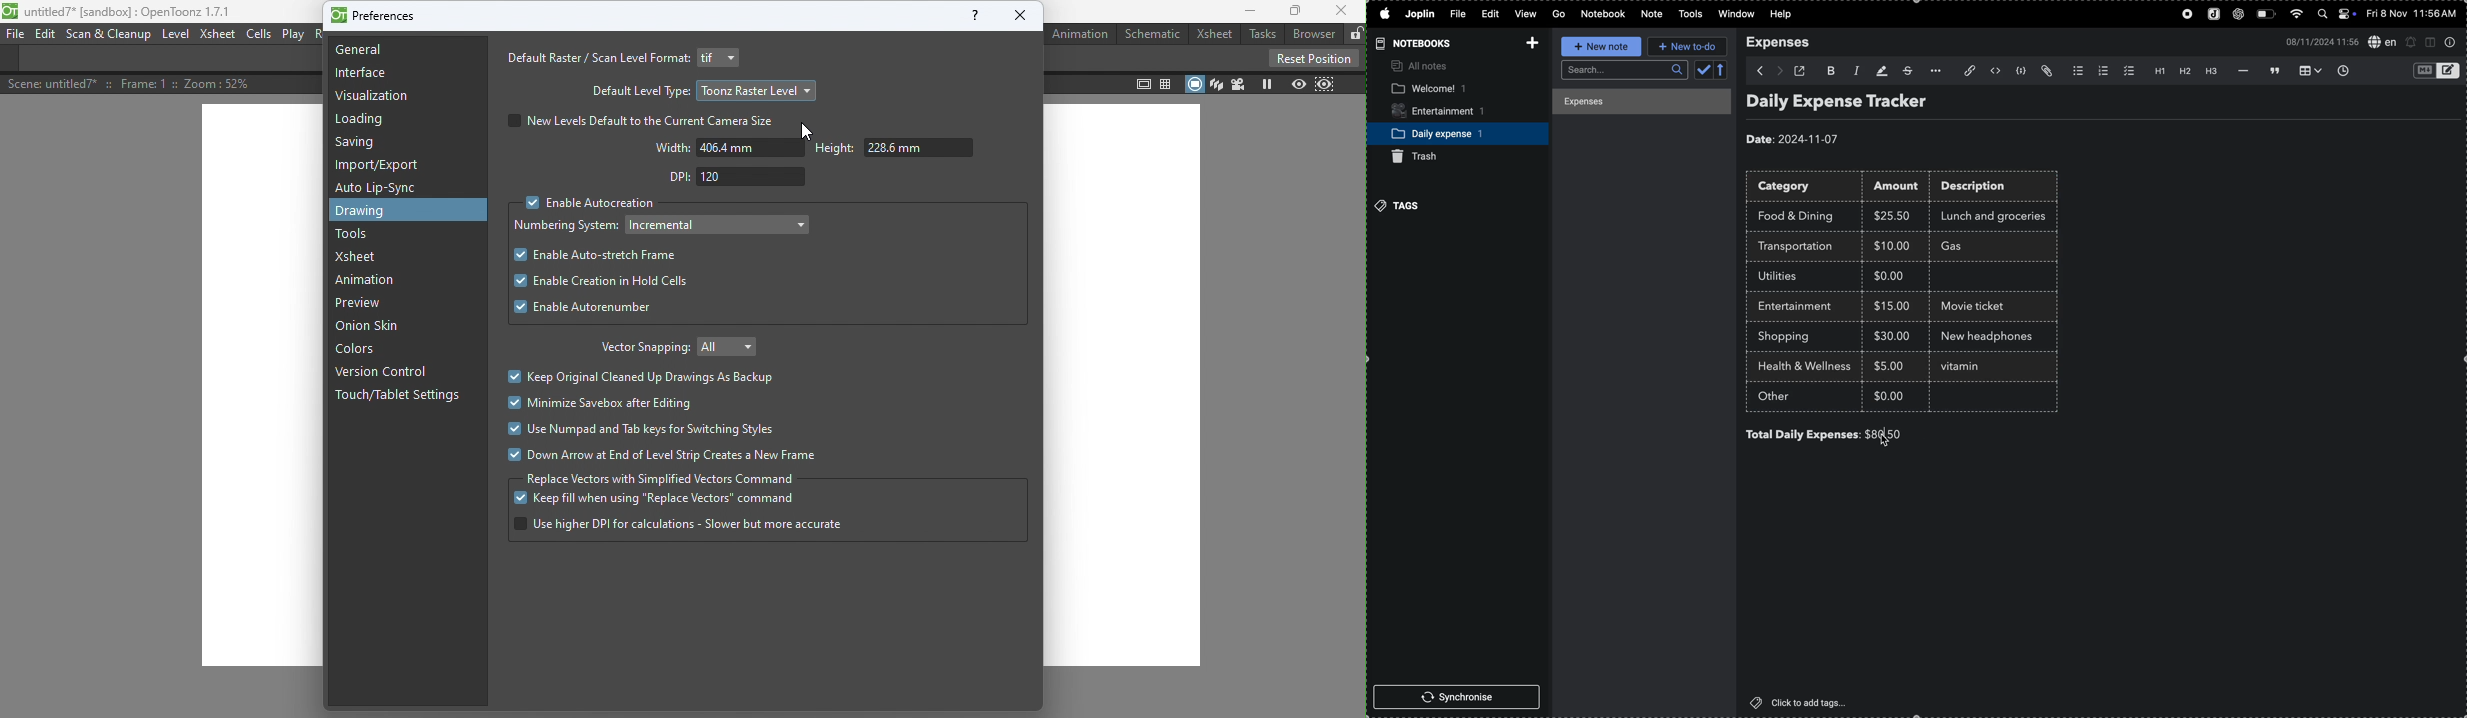 Image resolution: width=2492 pixels, height=728 pixels. What do you see at coordinates (1899, 434) in the screenshot?
I see `$80.00` at bounding box center [1899, 434].